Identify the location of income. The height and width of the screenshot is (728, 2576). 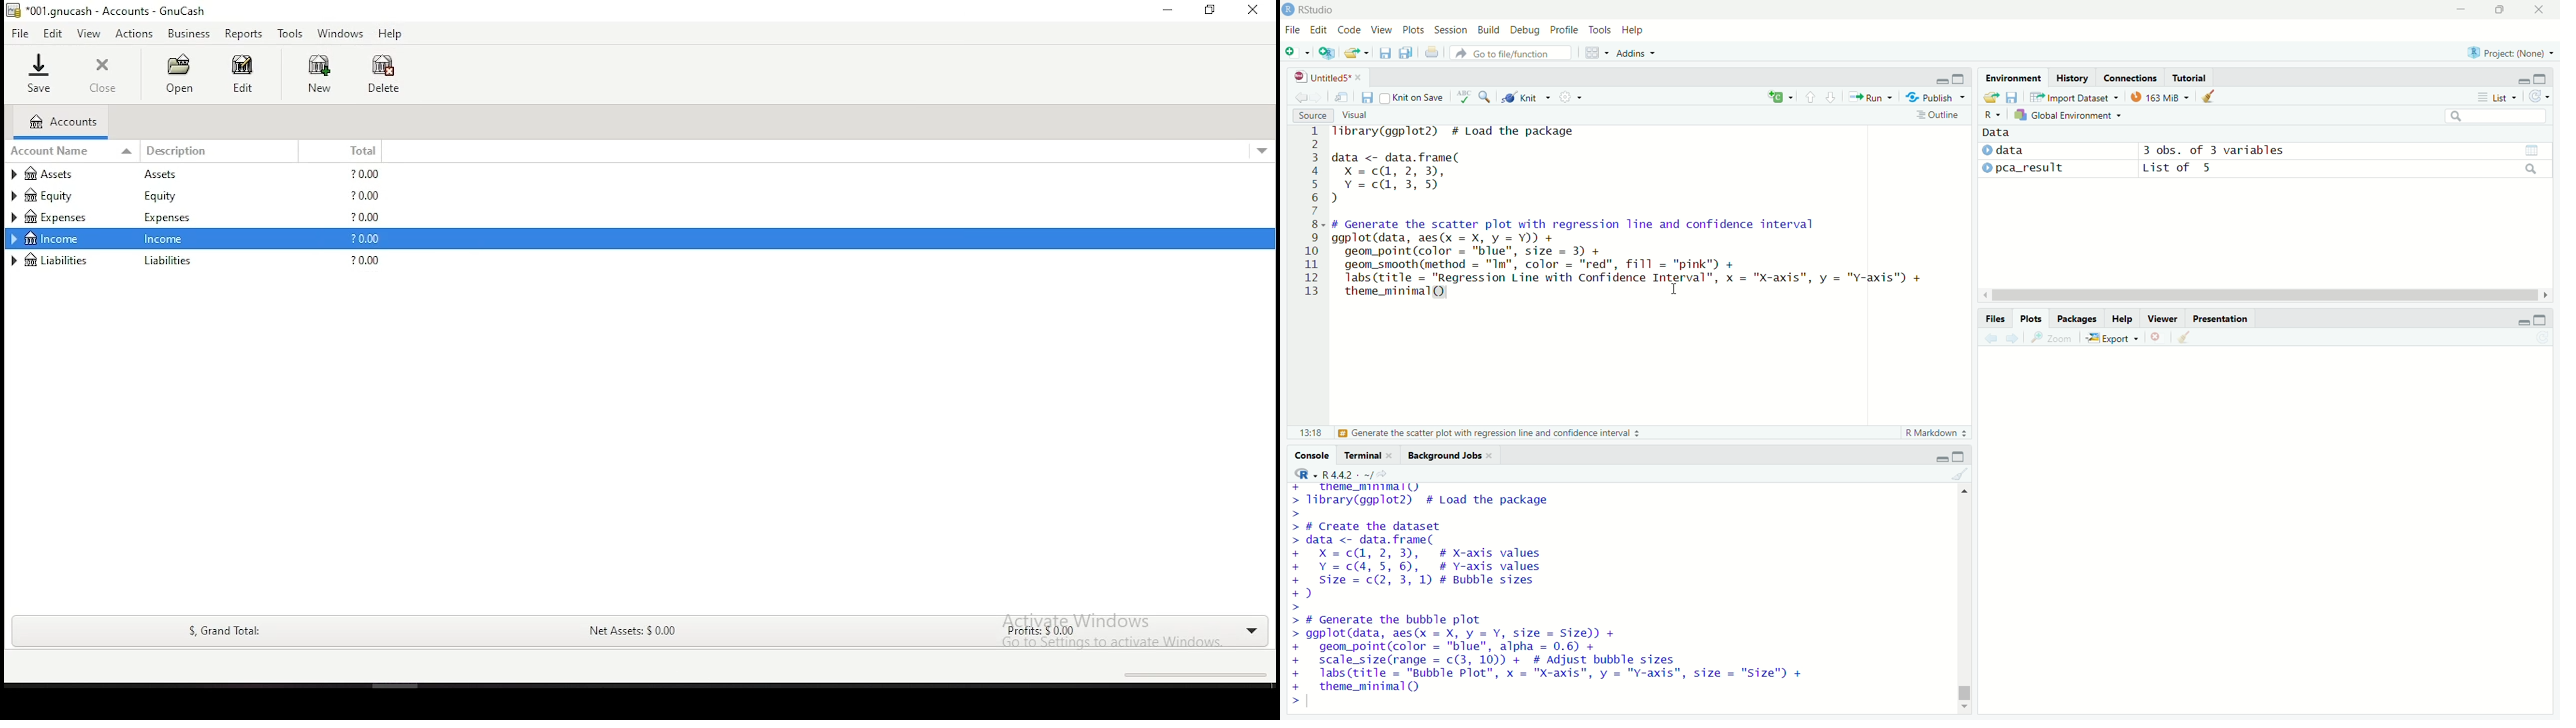
(54, 238).